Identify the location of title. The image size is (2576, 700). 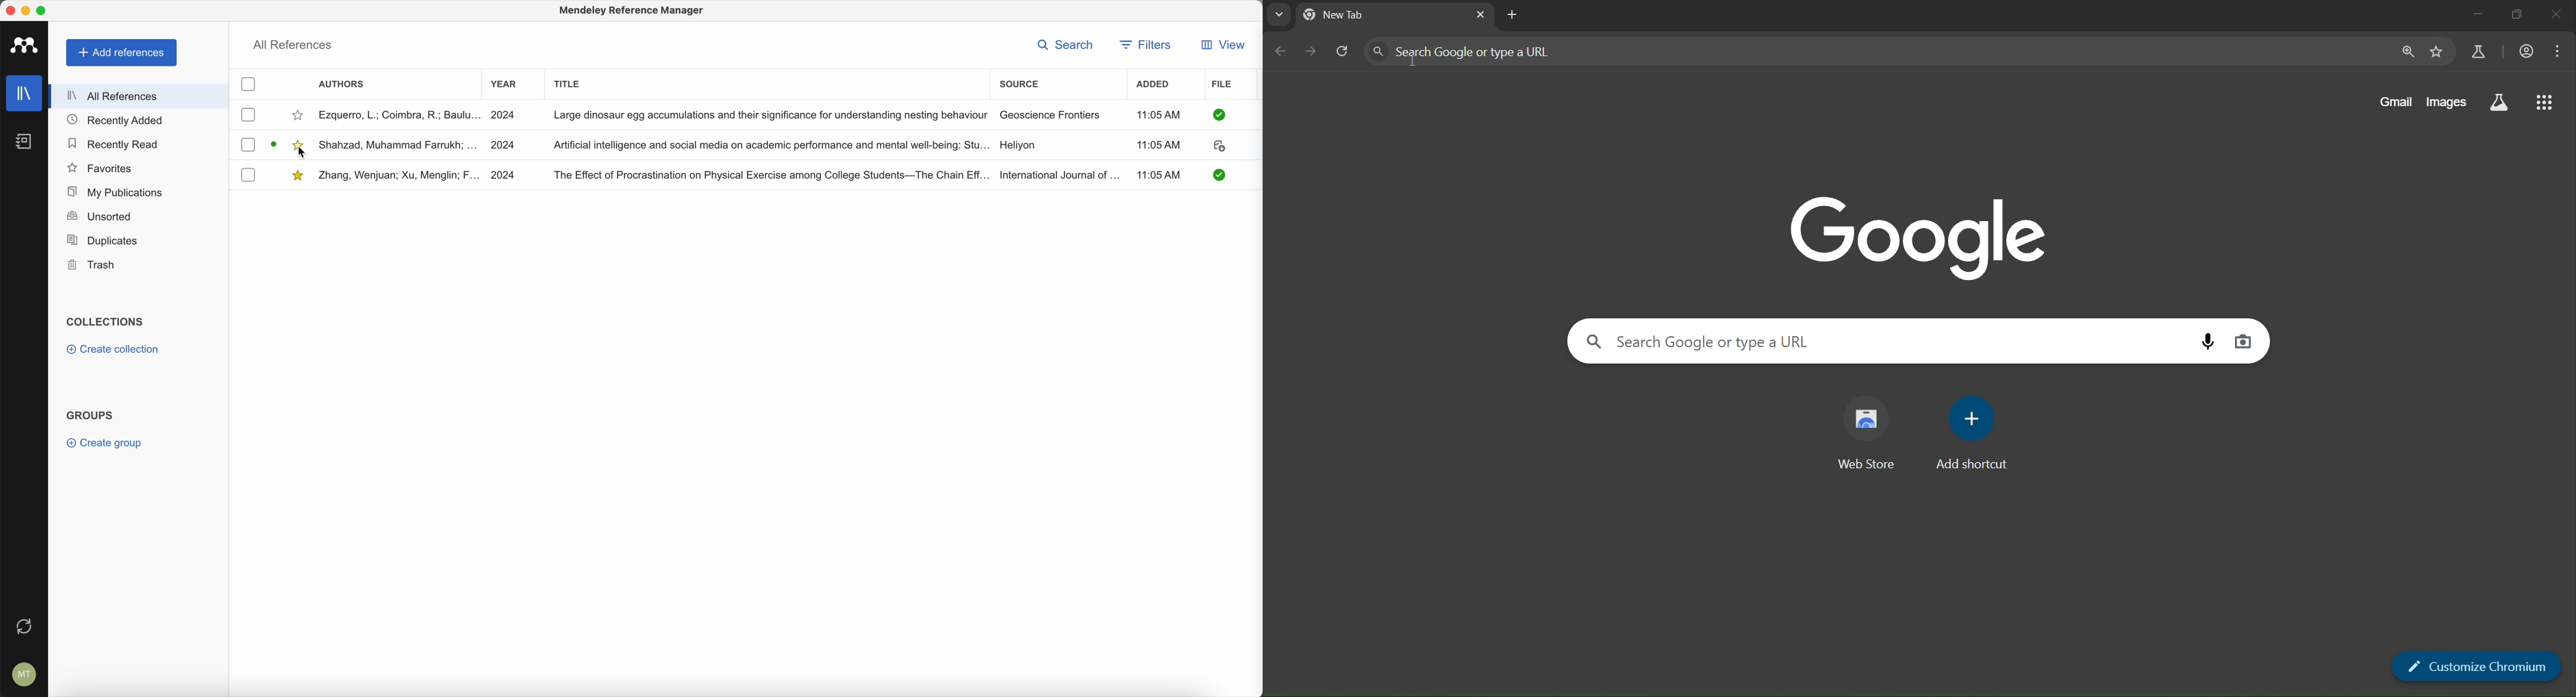
(569, 82).